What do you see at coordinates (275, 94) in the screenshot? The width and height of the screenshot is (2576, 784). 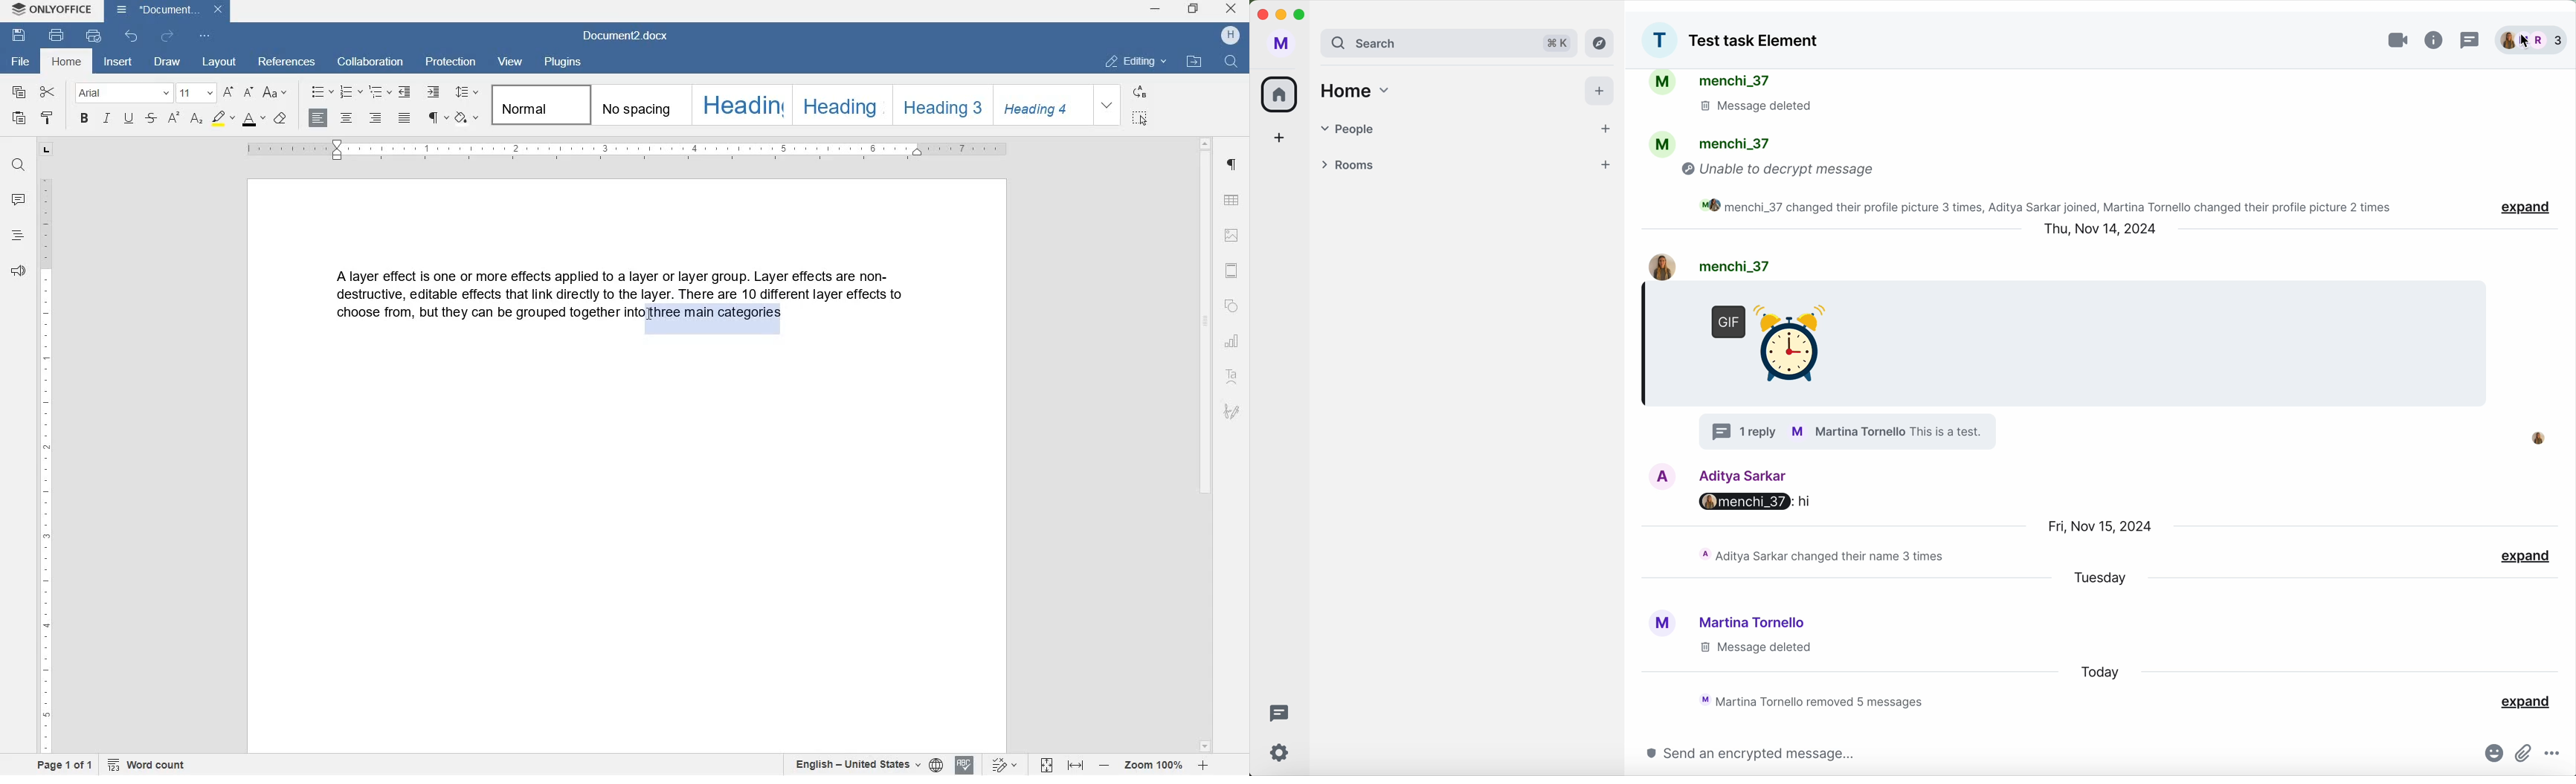 I see `change case` at bounding box center [275, 94].